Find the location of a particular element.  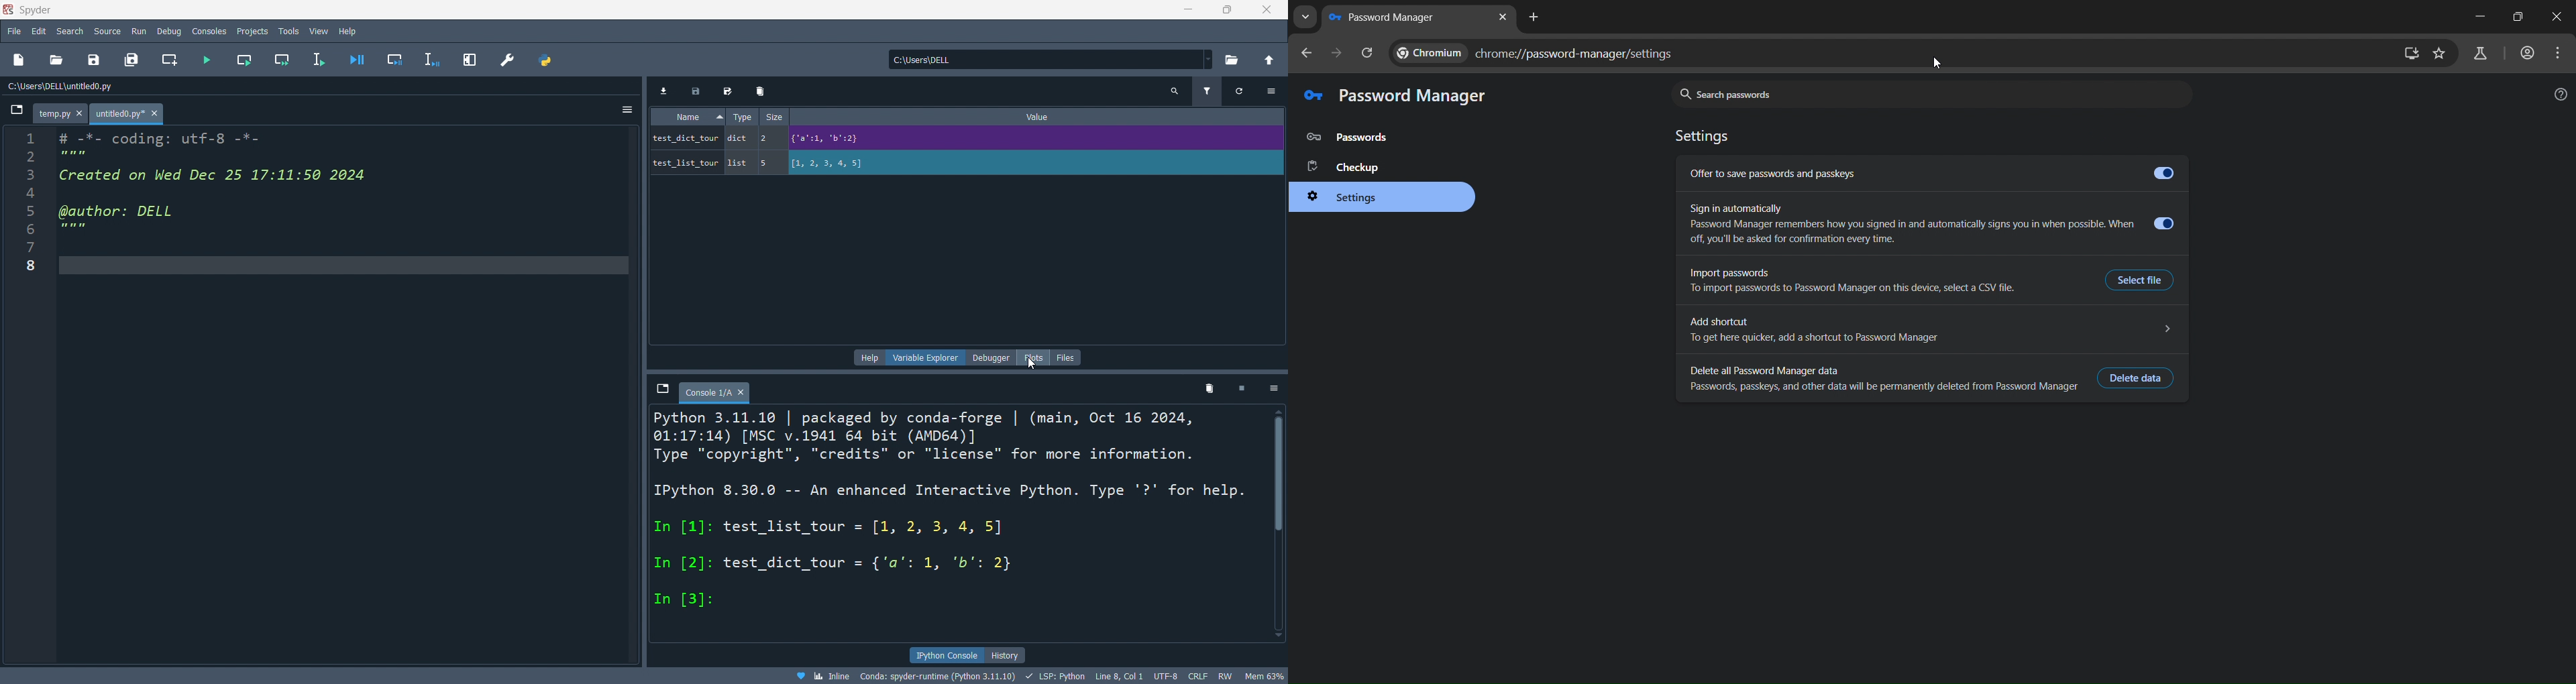

projects is located at coordinates (250, 30).